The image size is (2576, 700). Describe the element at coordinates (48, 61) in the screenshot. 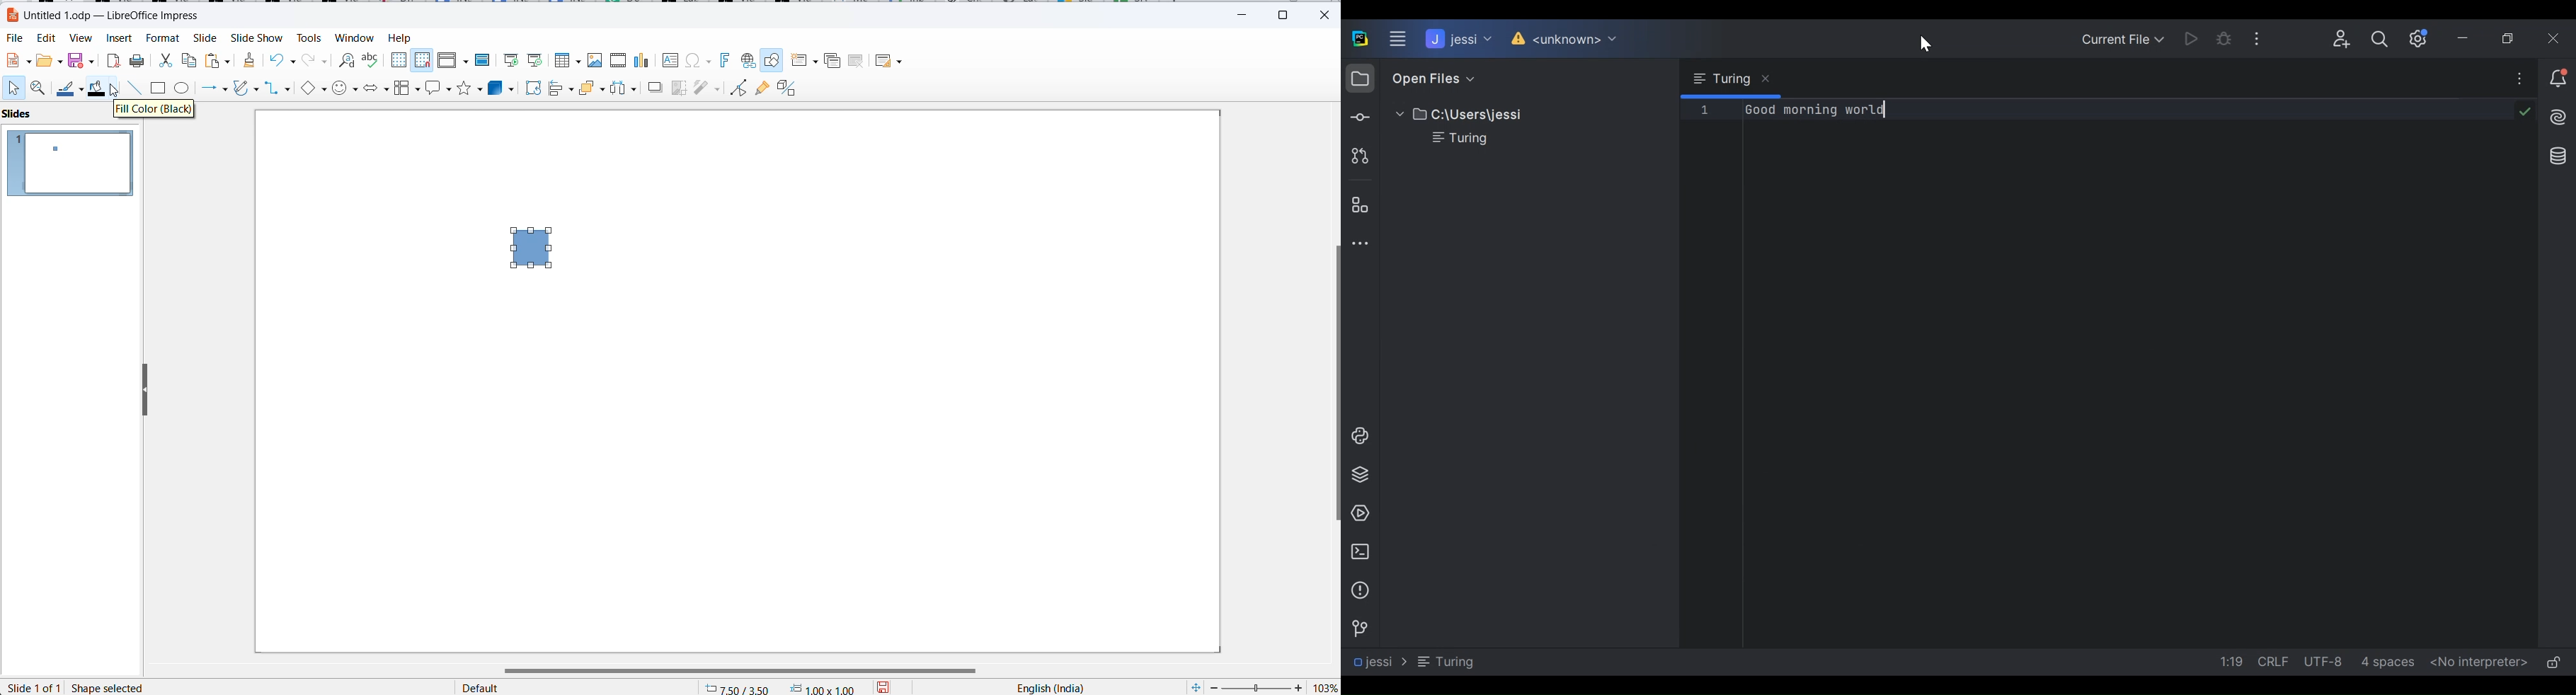

I see `fill options` at that location.